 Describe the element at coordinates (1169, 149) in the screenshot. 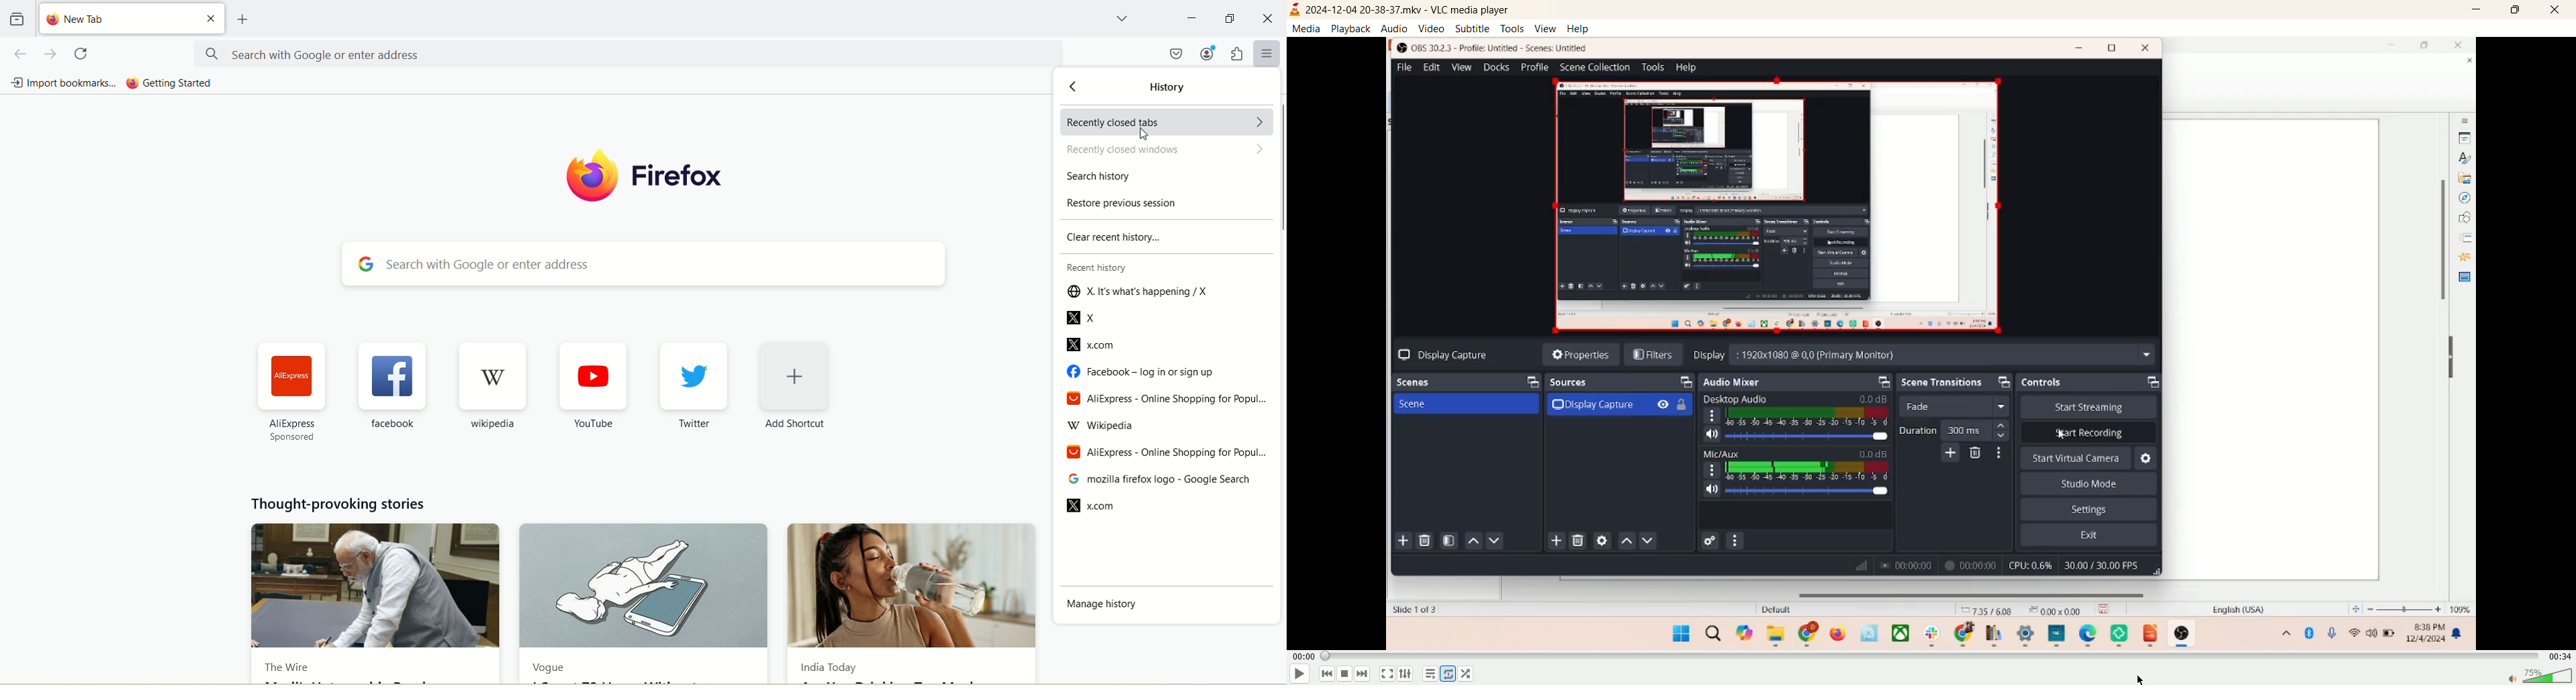

I see `recently closed windows` at that location.